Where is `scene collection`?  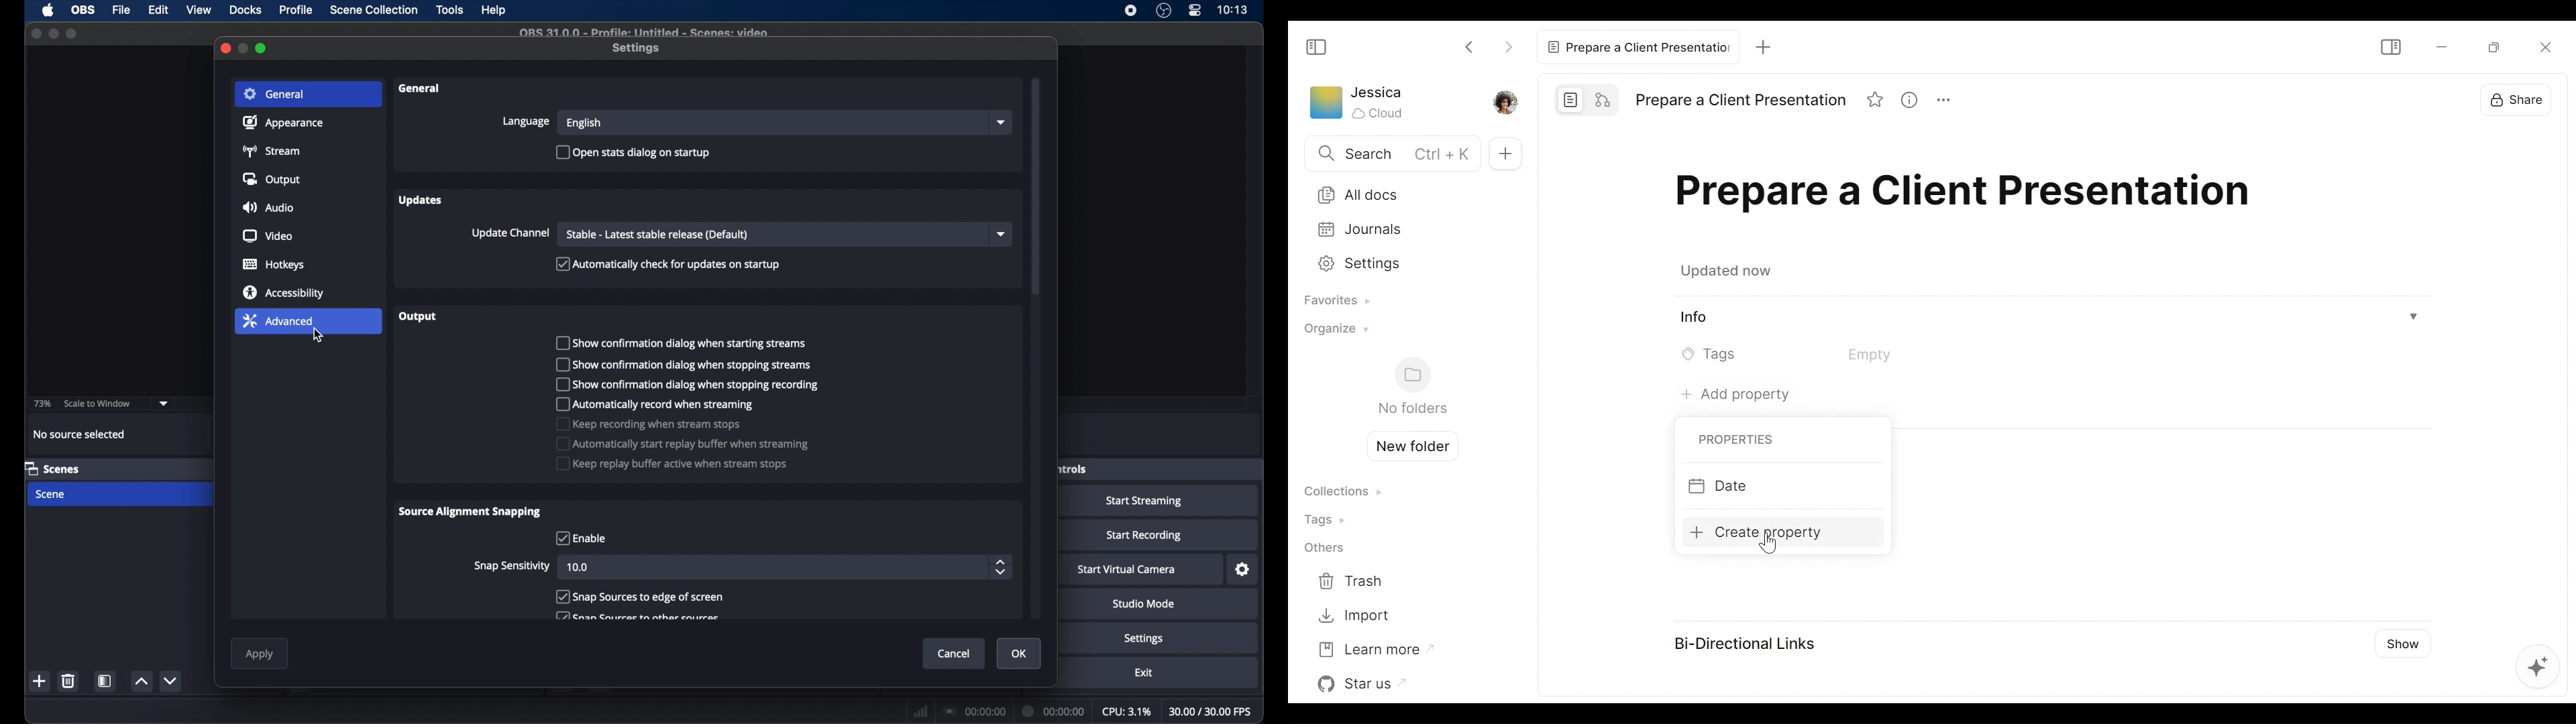
scene collection is located at coordinates (375, 10).